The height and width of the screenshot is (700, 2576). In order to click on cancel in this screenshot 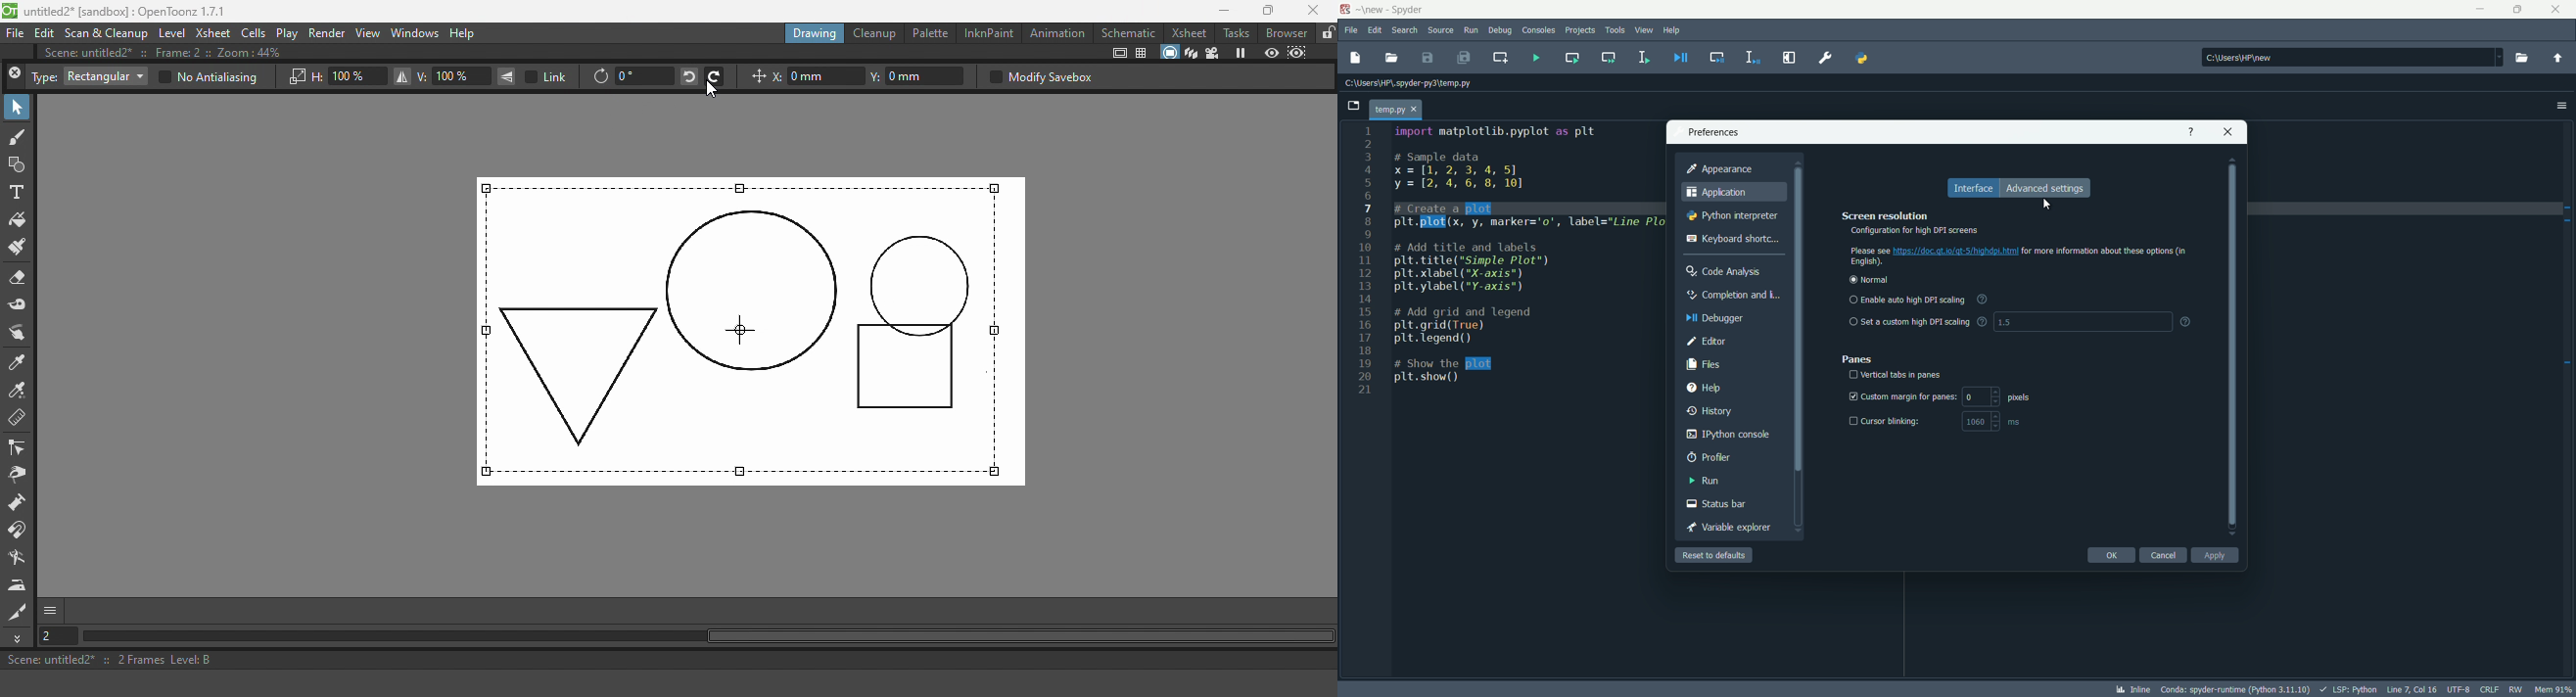, I will do `click(2164, 555)`.